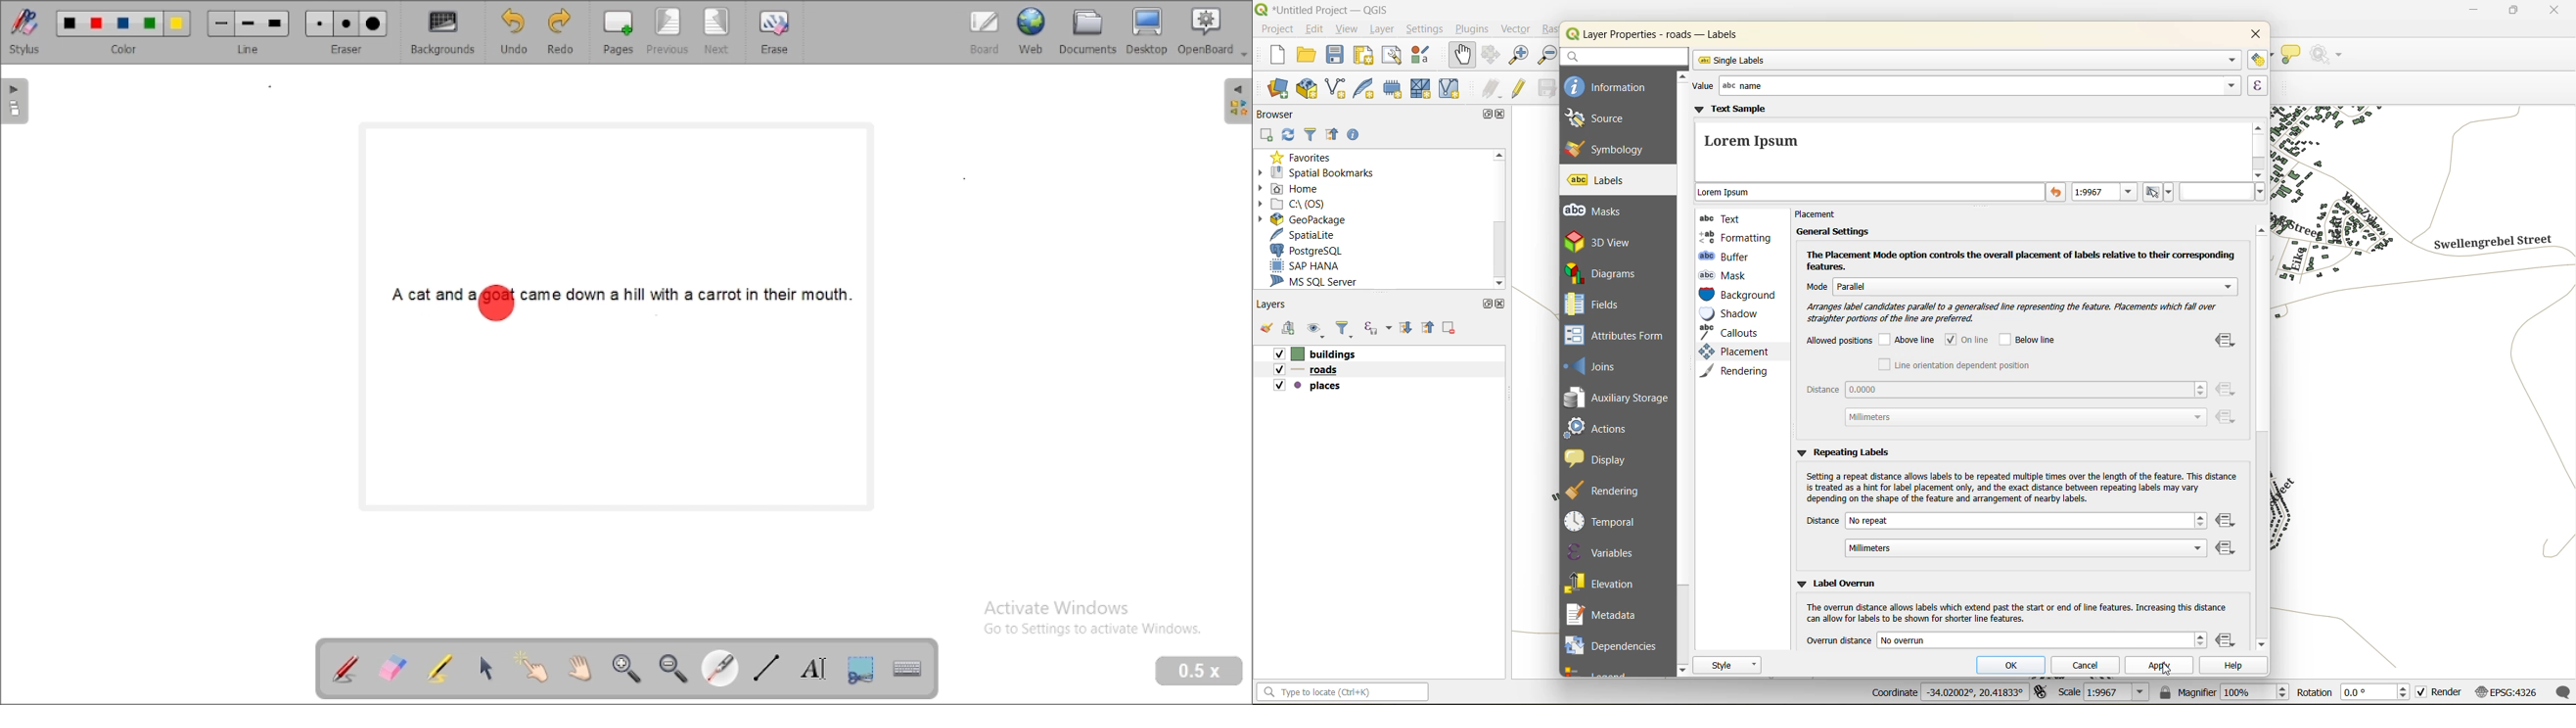  What do you see at coordinates (2024, 259) in the screenshot?
I see `‘The Placement Mode option controls the overall placement of labels relative to their corresponding
features.` at bounding box center [2024, 259].